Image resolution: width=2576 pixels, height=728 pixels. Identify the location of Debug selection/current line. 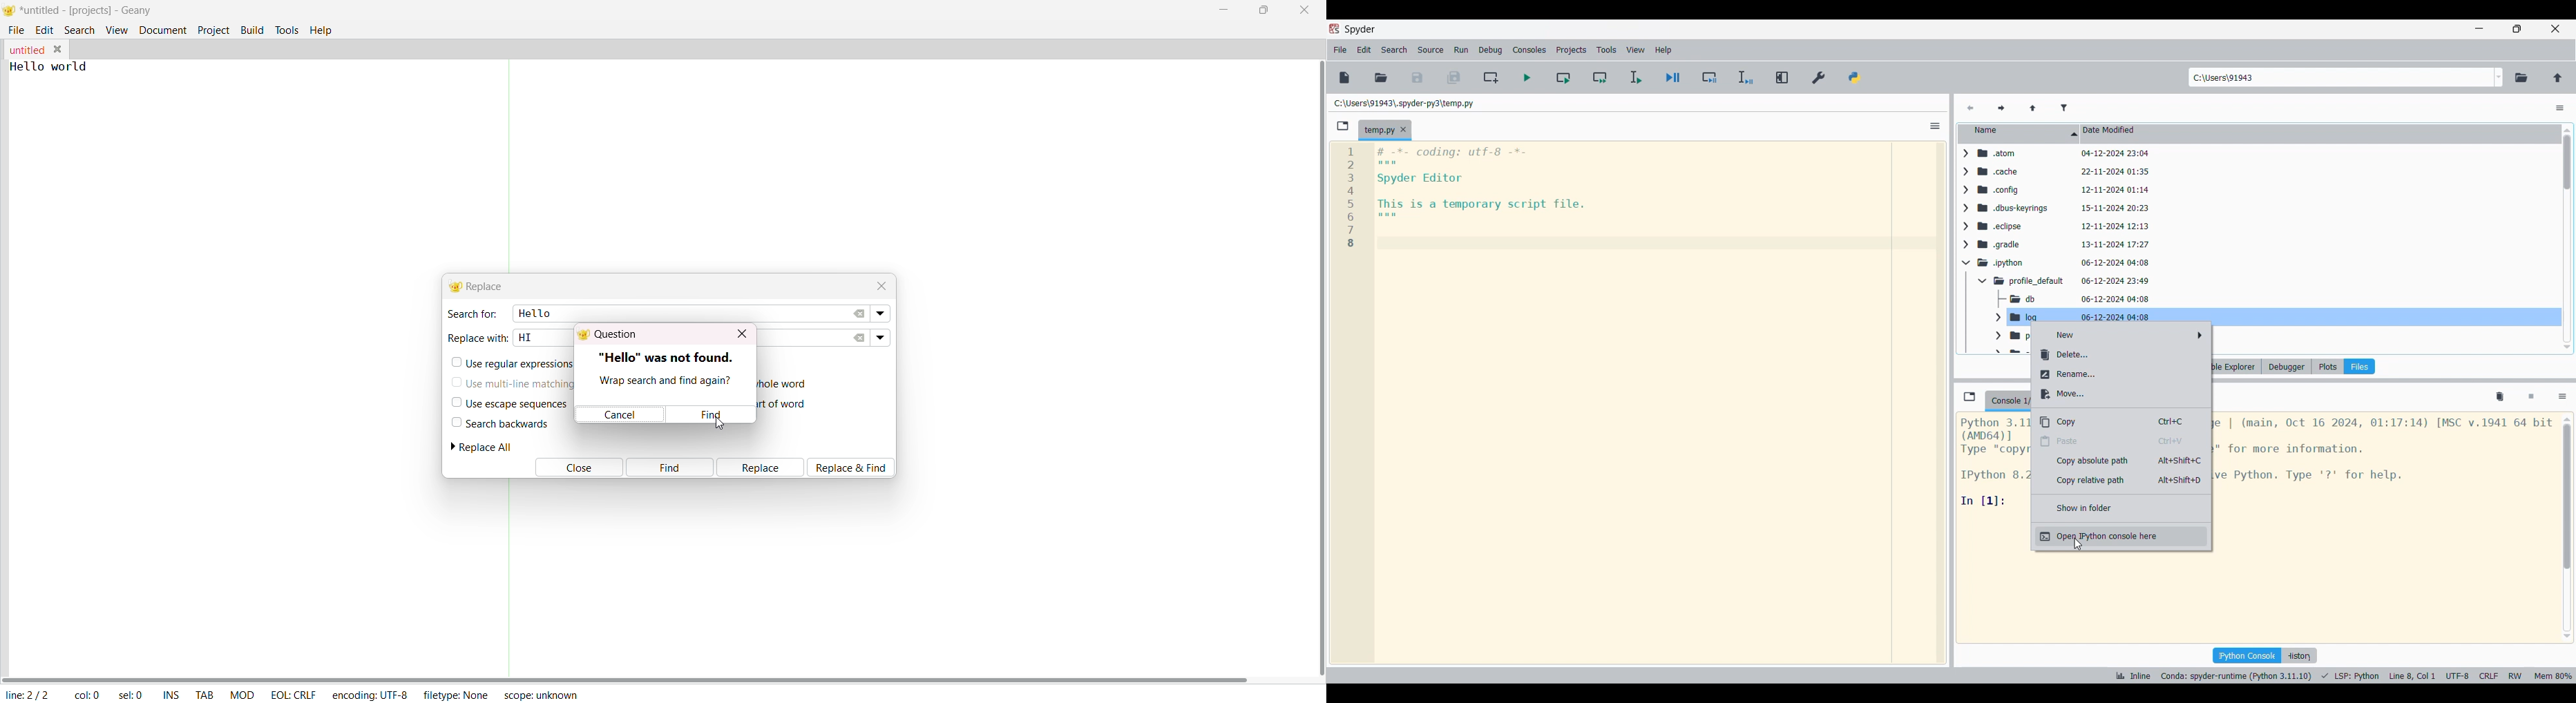
(1746, 77).